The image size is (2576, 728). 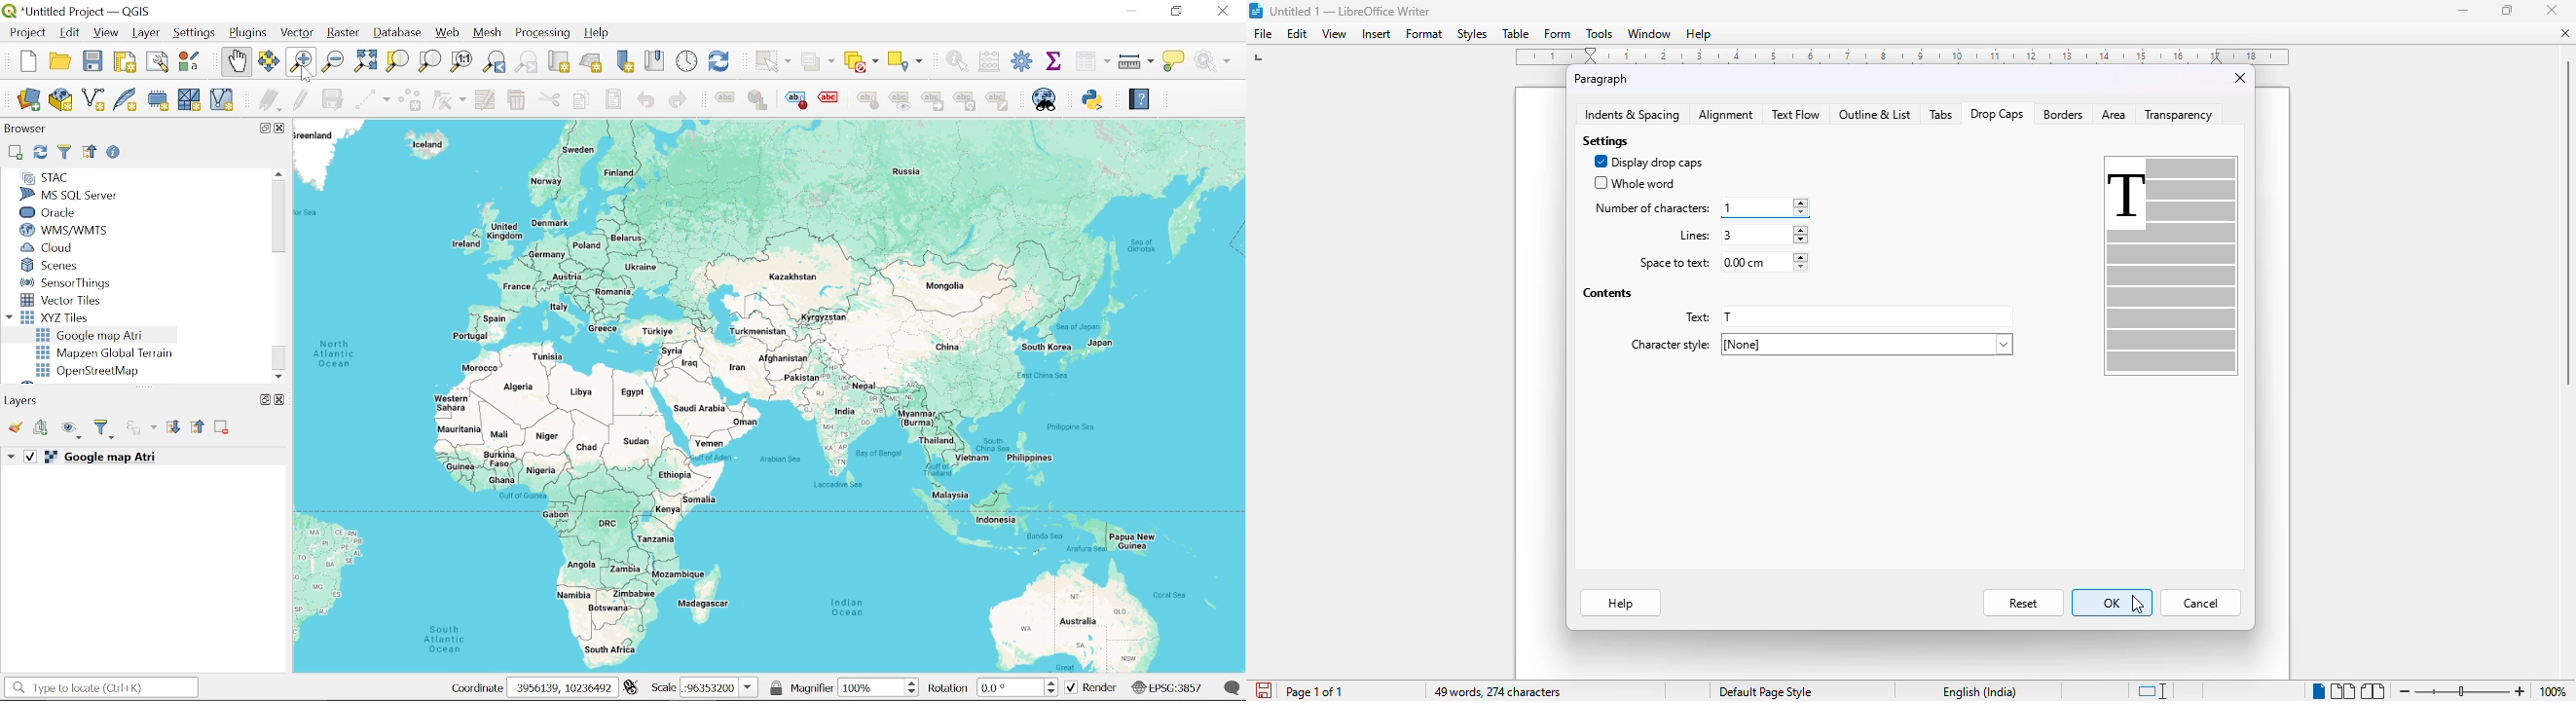 What do you see at coordinates (1601, 80) in the screenshot?
I see `paragraph` at bounding box center [1601, 80].